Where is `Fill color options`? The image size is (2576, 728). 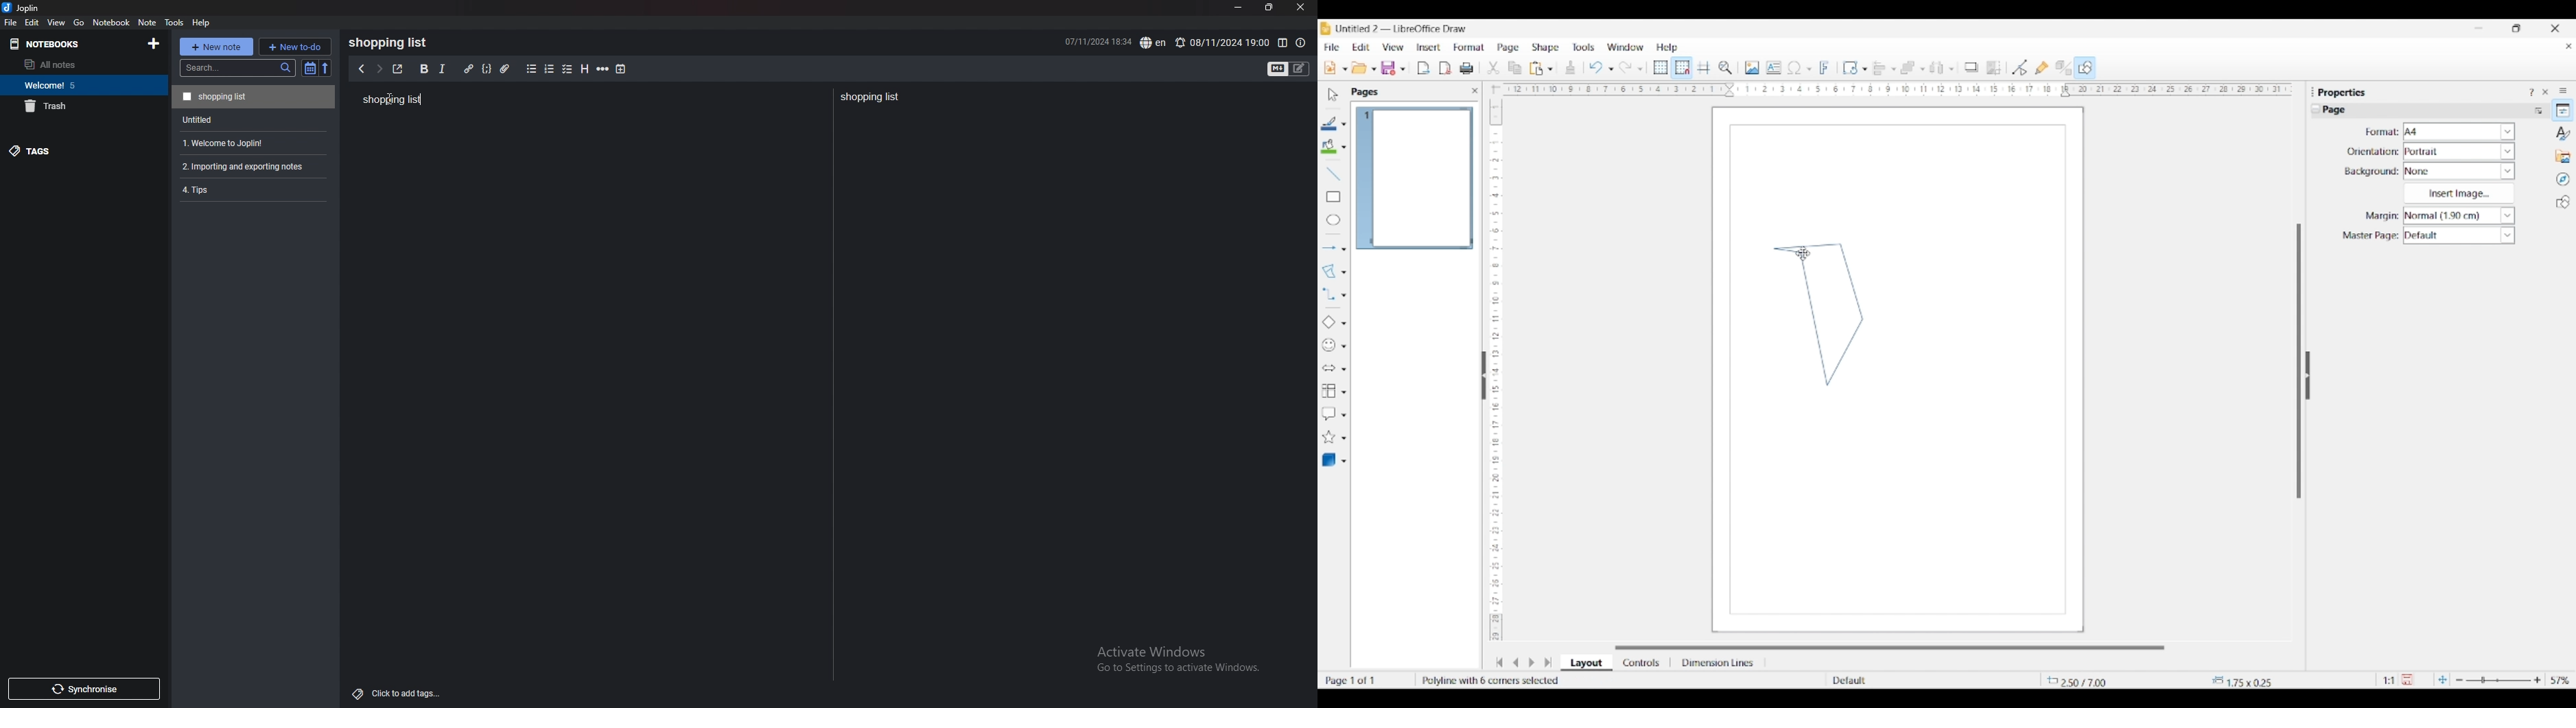 Fill color options is located at coordinates (1344, 148).